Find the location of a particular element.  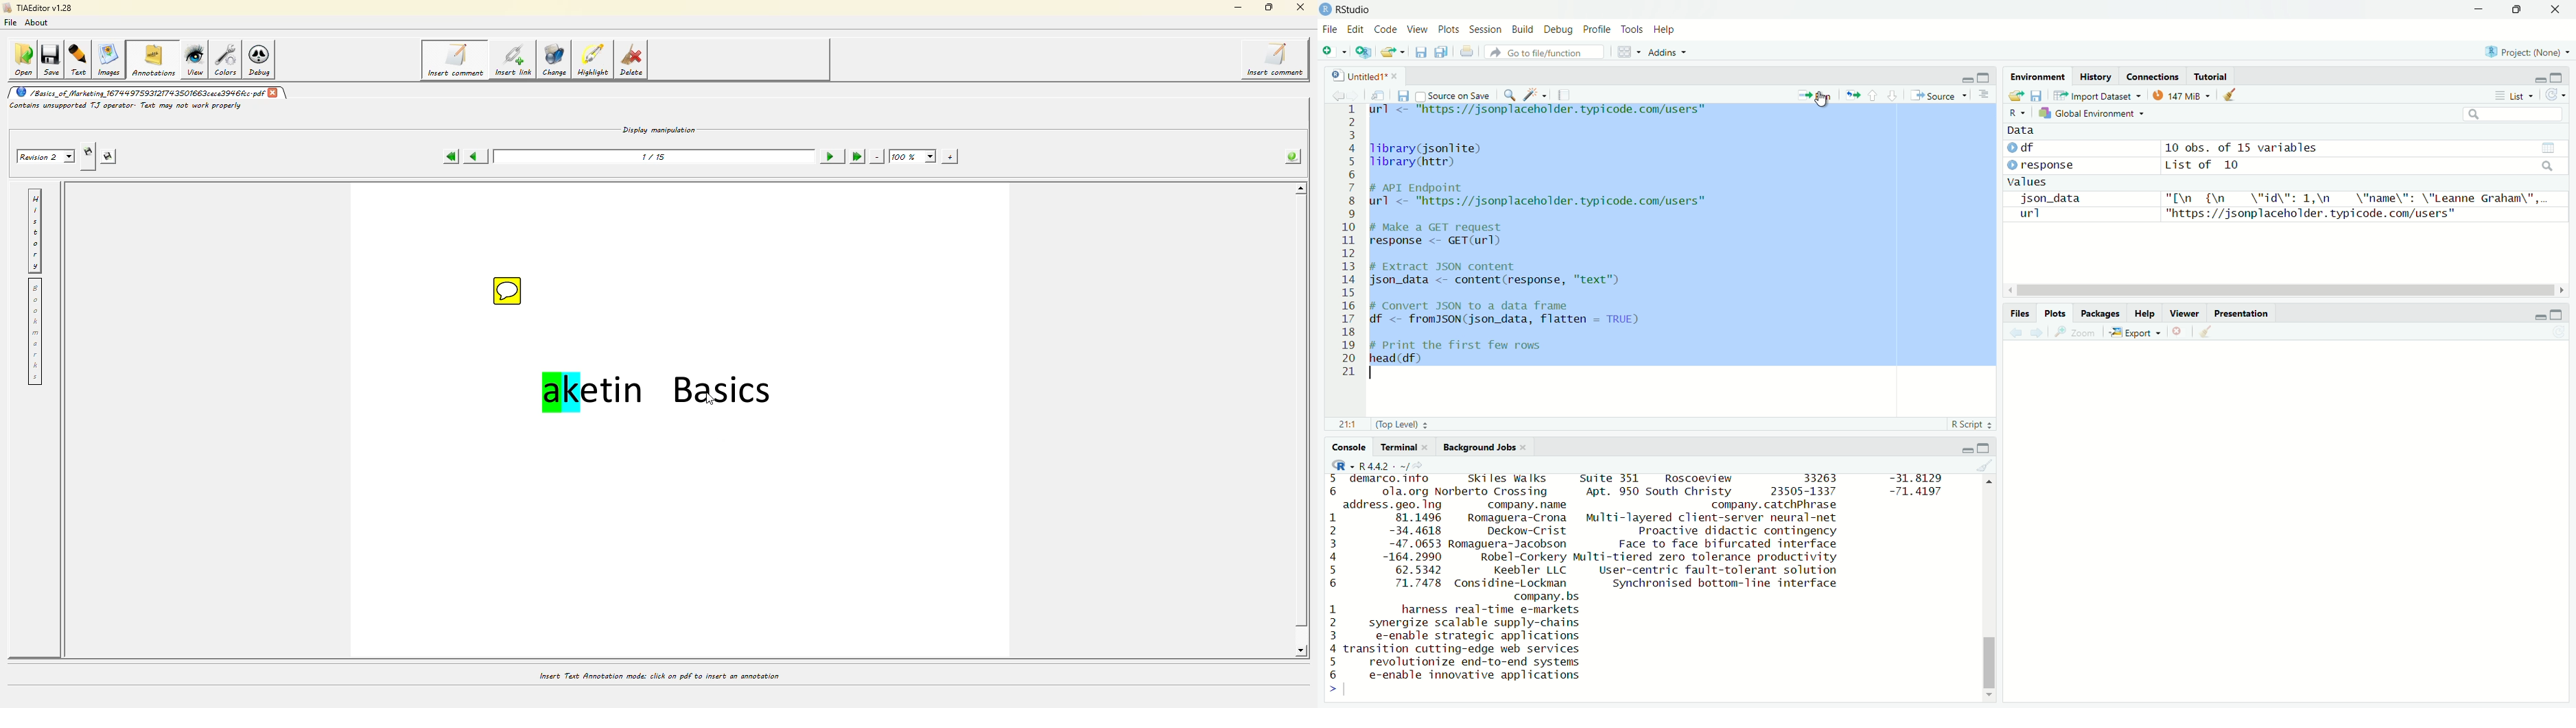

R is located at coordinates (2018, 113).